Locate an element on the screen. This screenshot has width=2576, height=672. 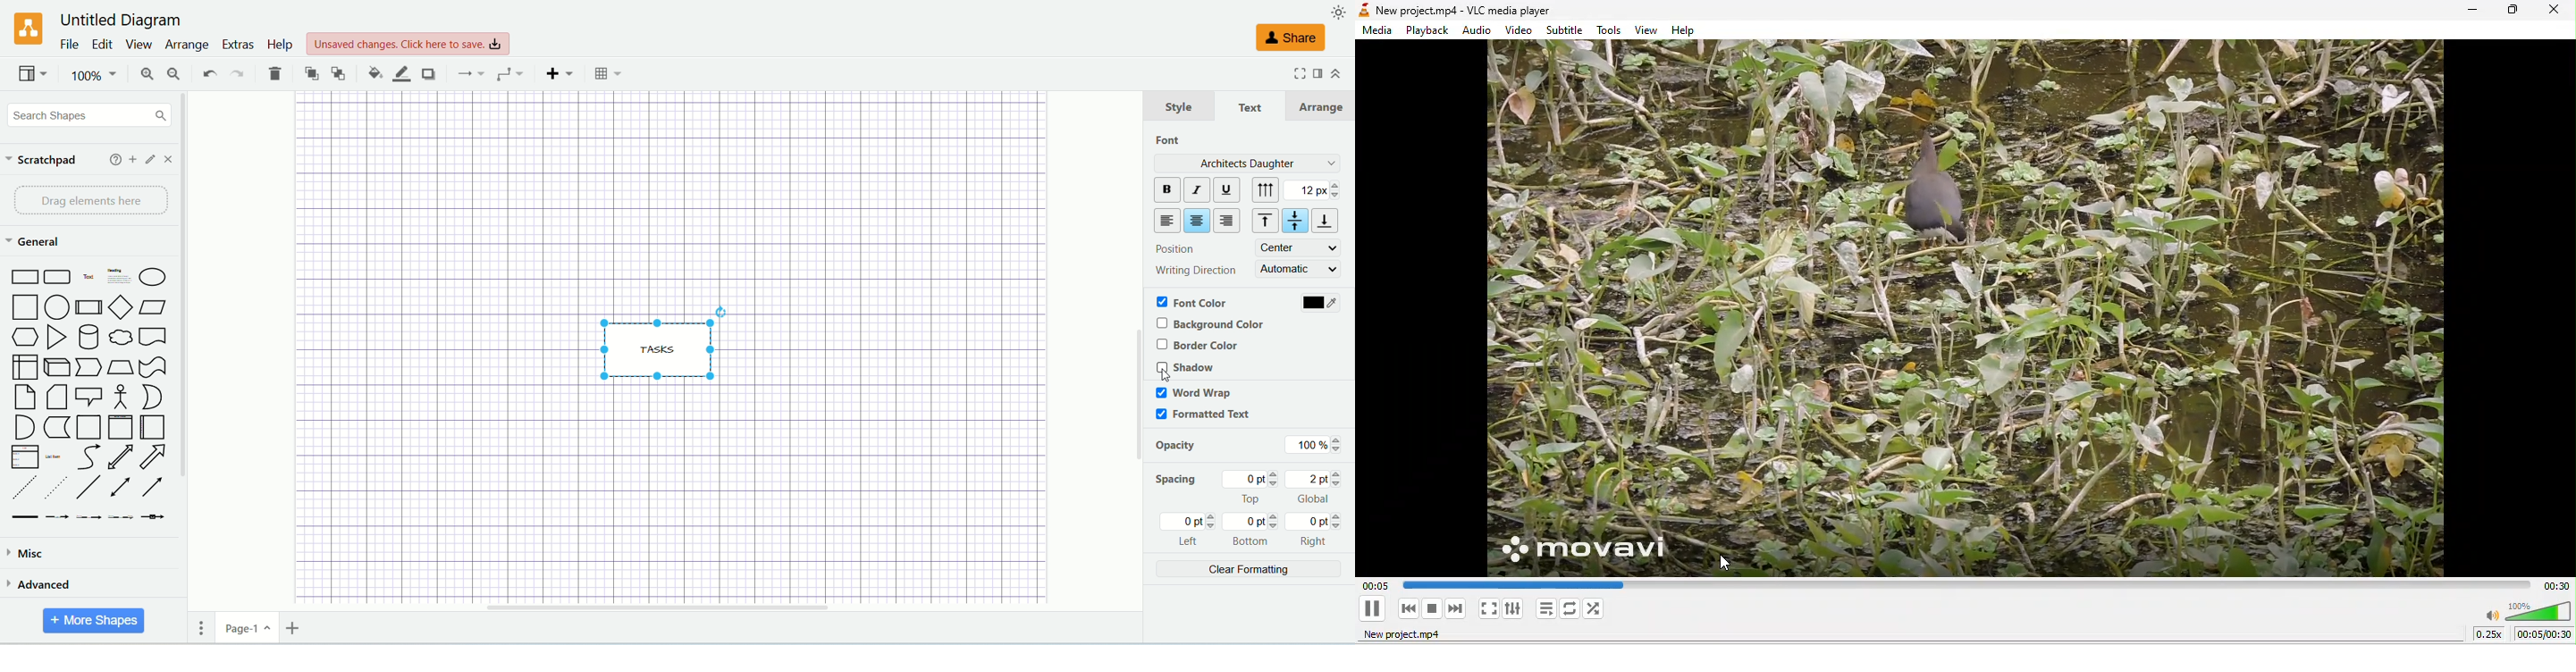
Callout is located at coordinates (89, 396).